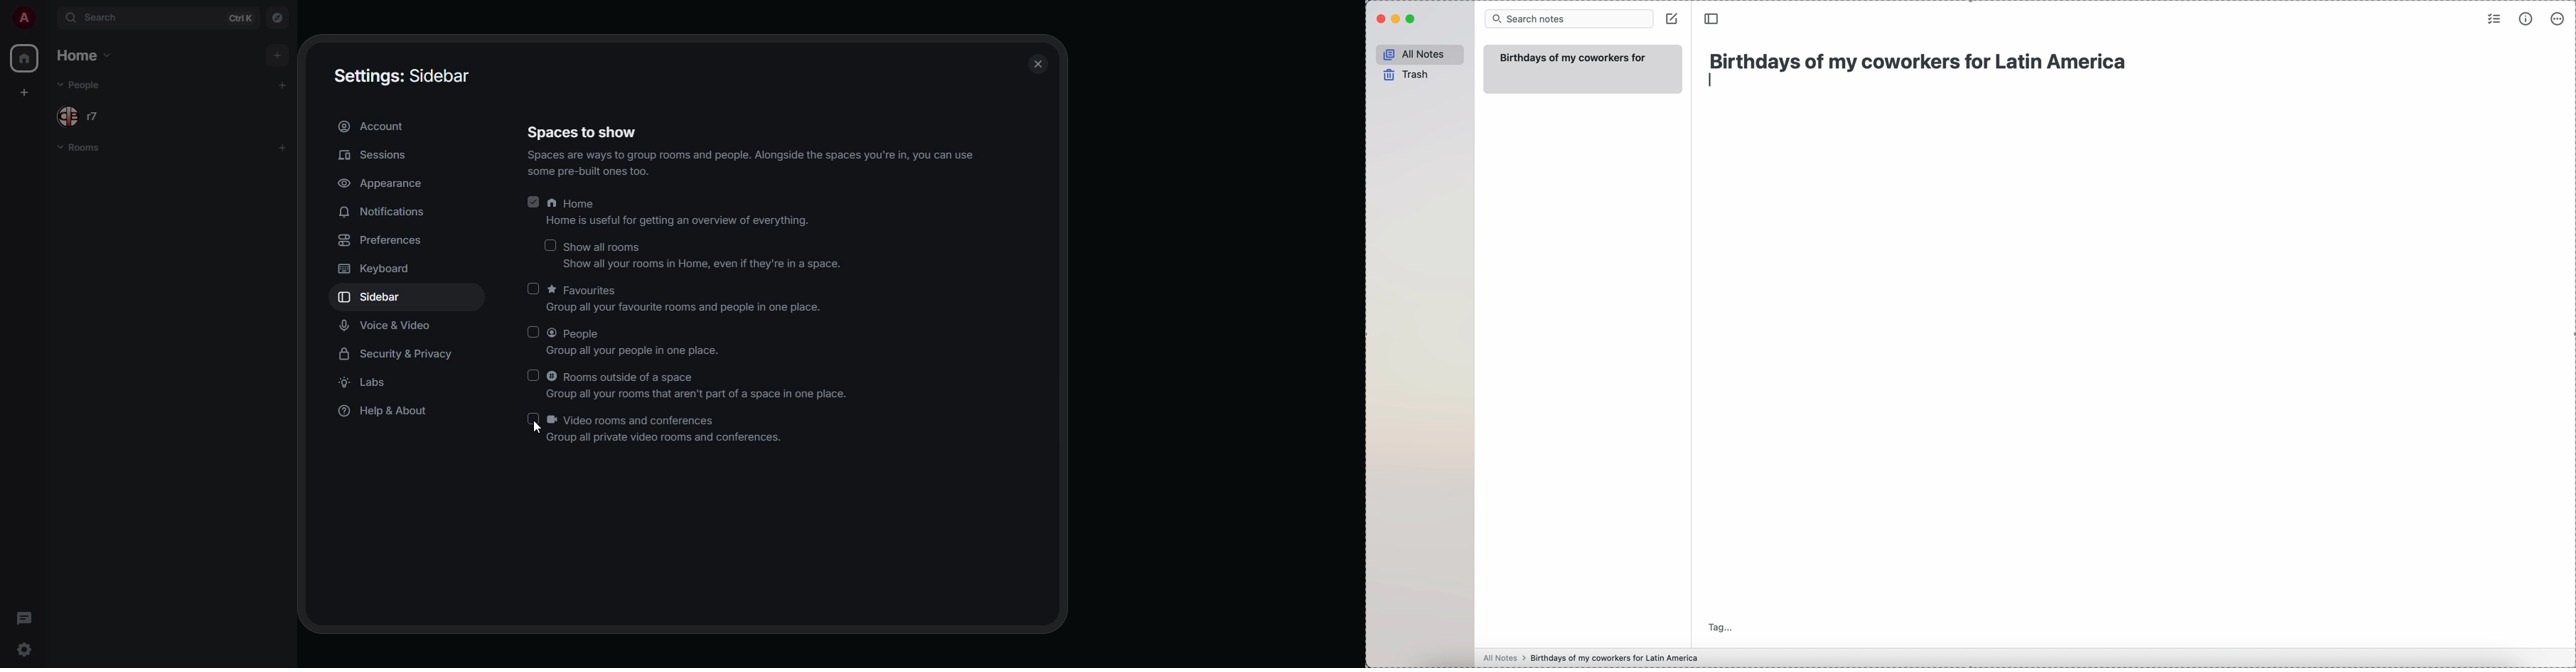  What do you see at coordinates (82, 85) in the screenshot?
I see `people` at bounding box center [82, 85].